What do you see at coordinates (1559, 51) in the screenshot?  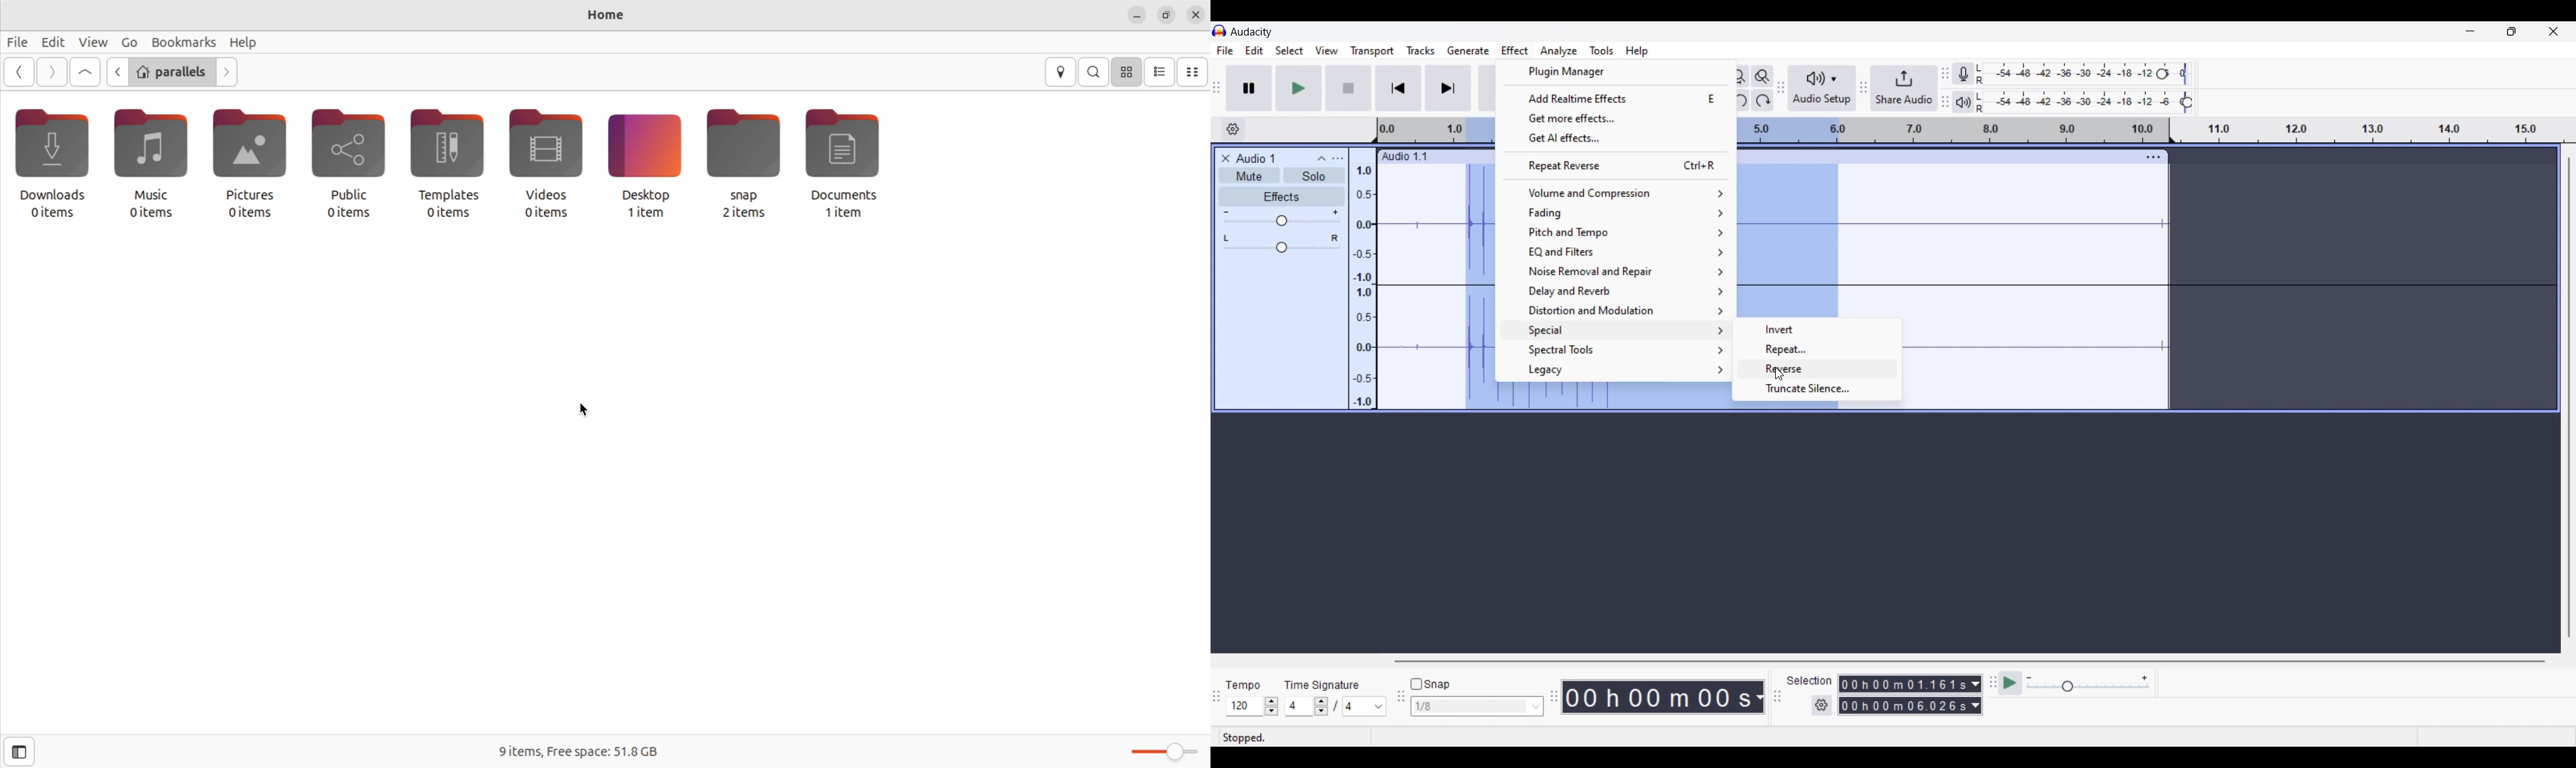 I see `Analyze menu` at bounding box center [1559, 51].